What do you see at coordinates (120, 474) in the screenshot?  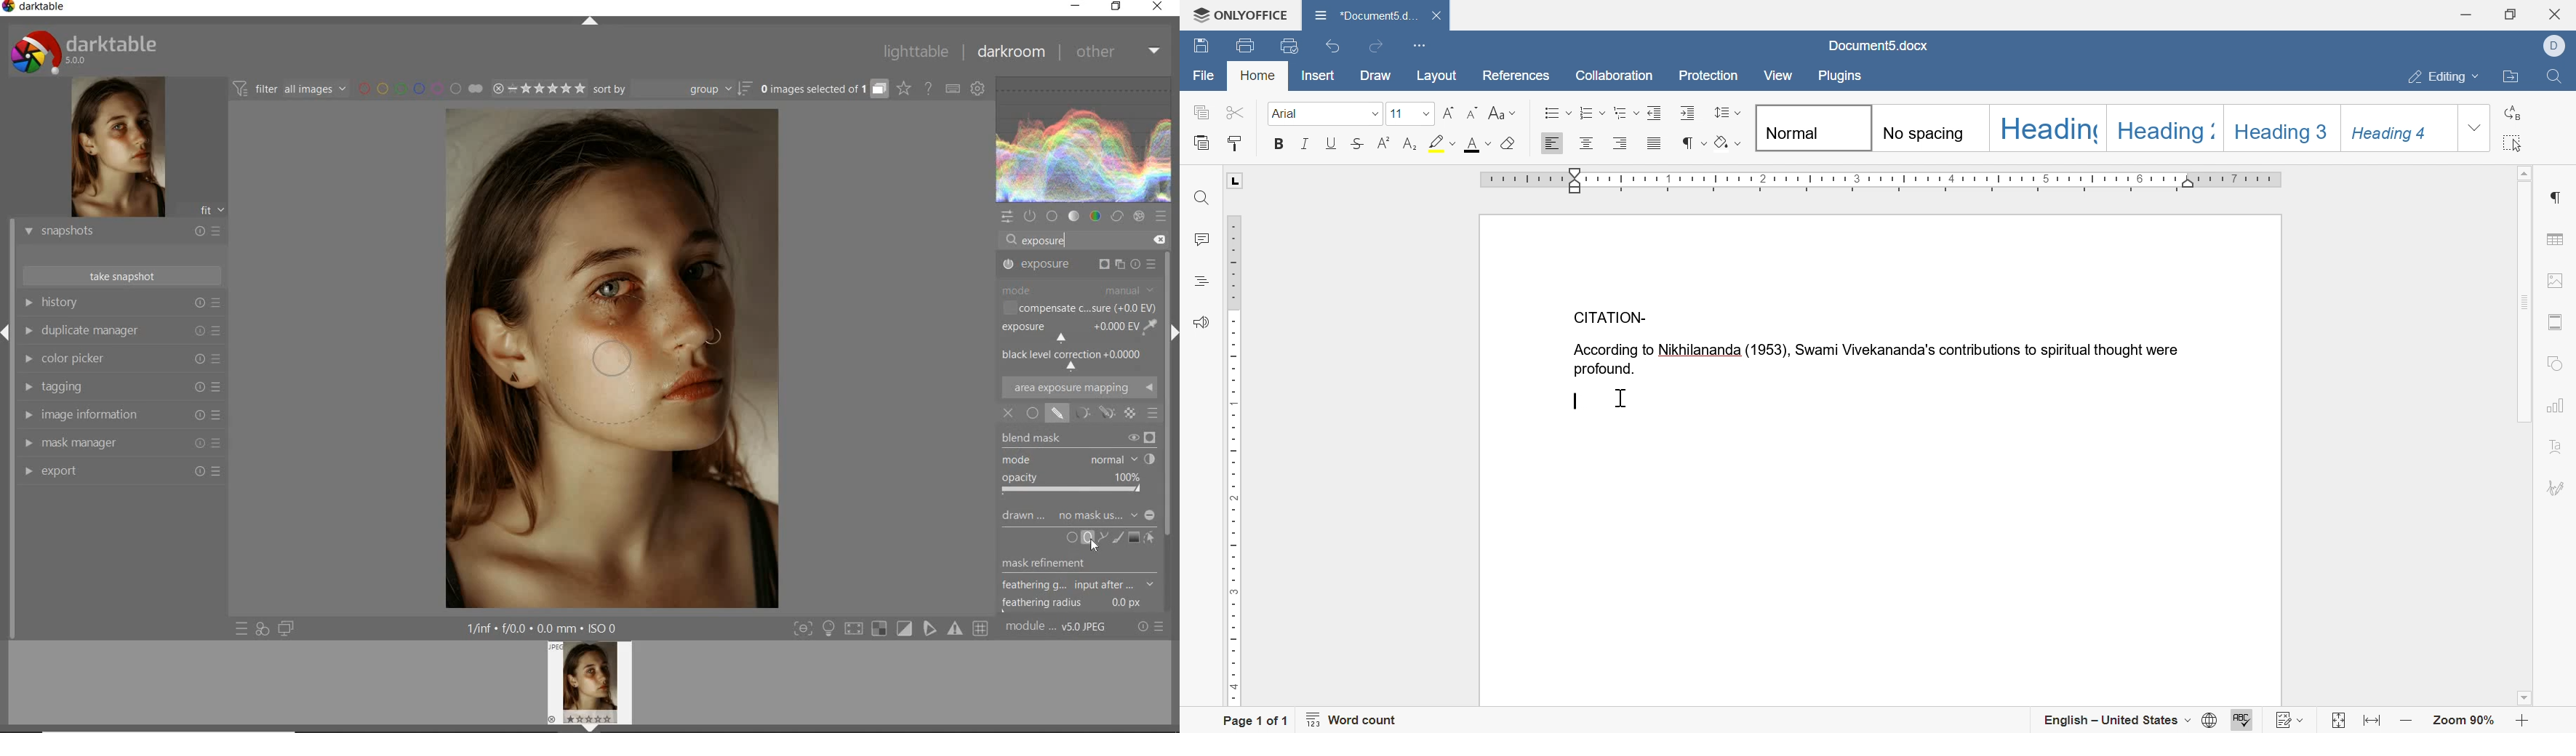 I see `export` at bounding box center [120, 474].